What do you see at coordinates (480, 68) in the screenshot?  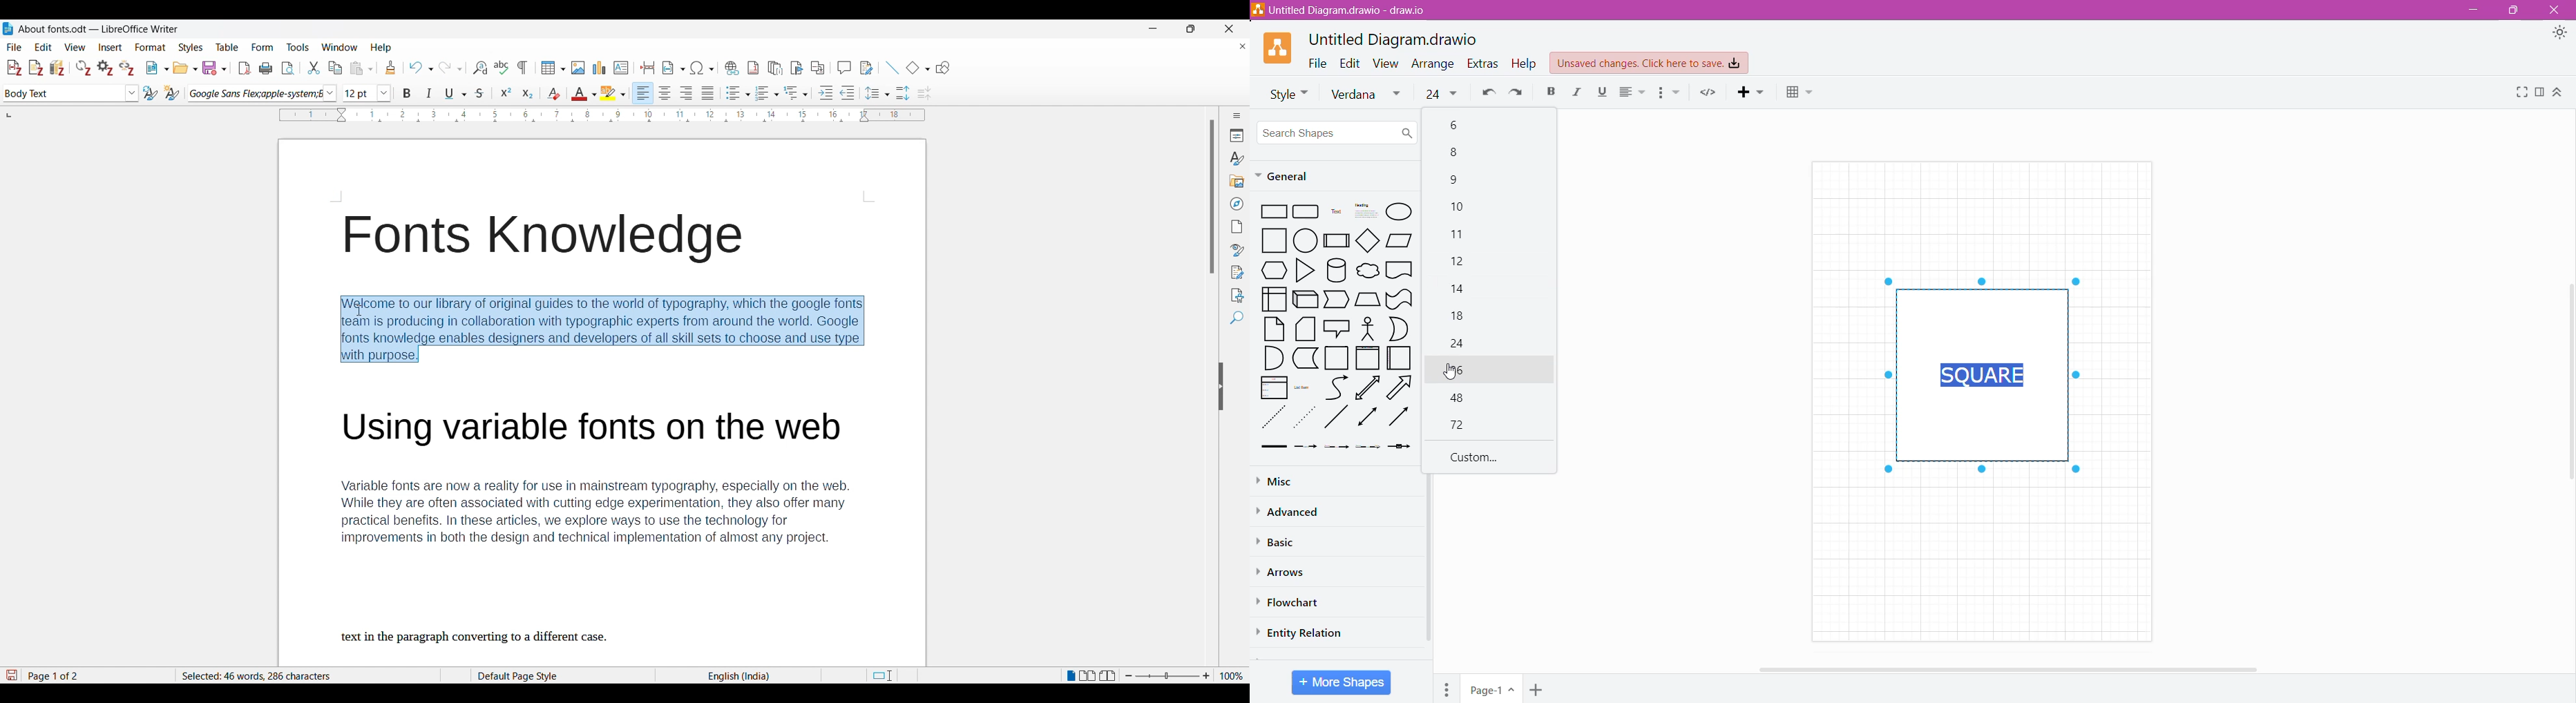 I see `Find and replace` at bounding box center [480, 68].